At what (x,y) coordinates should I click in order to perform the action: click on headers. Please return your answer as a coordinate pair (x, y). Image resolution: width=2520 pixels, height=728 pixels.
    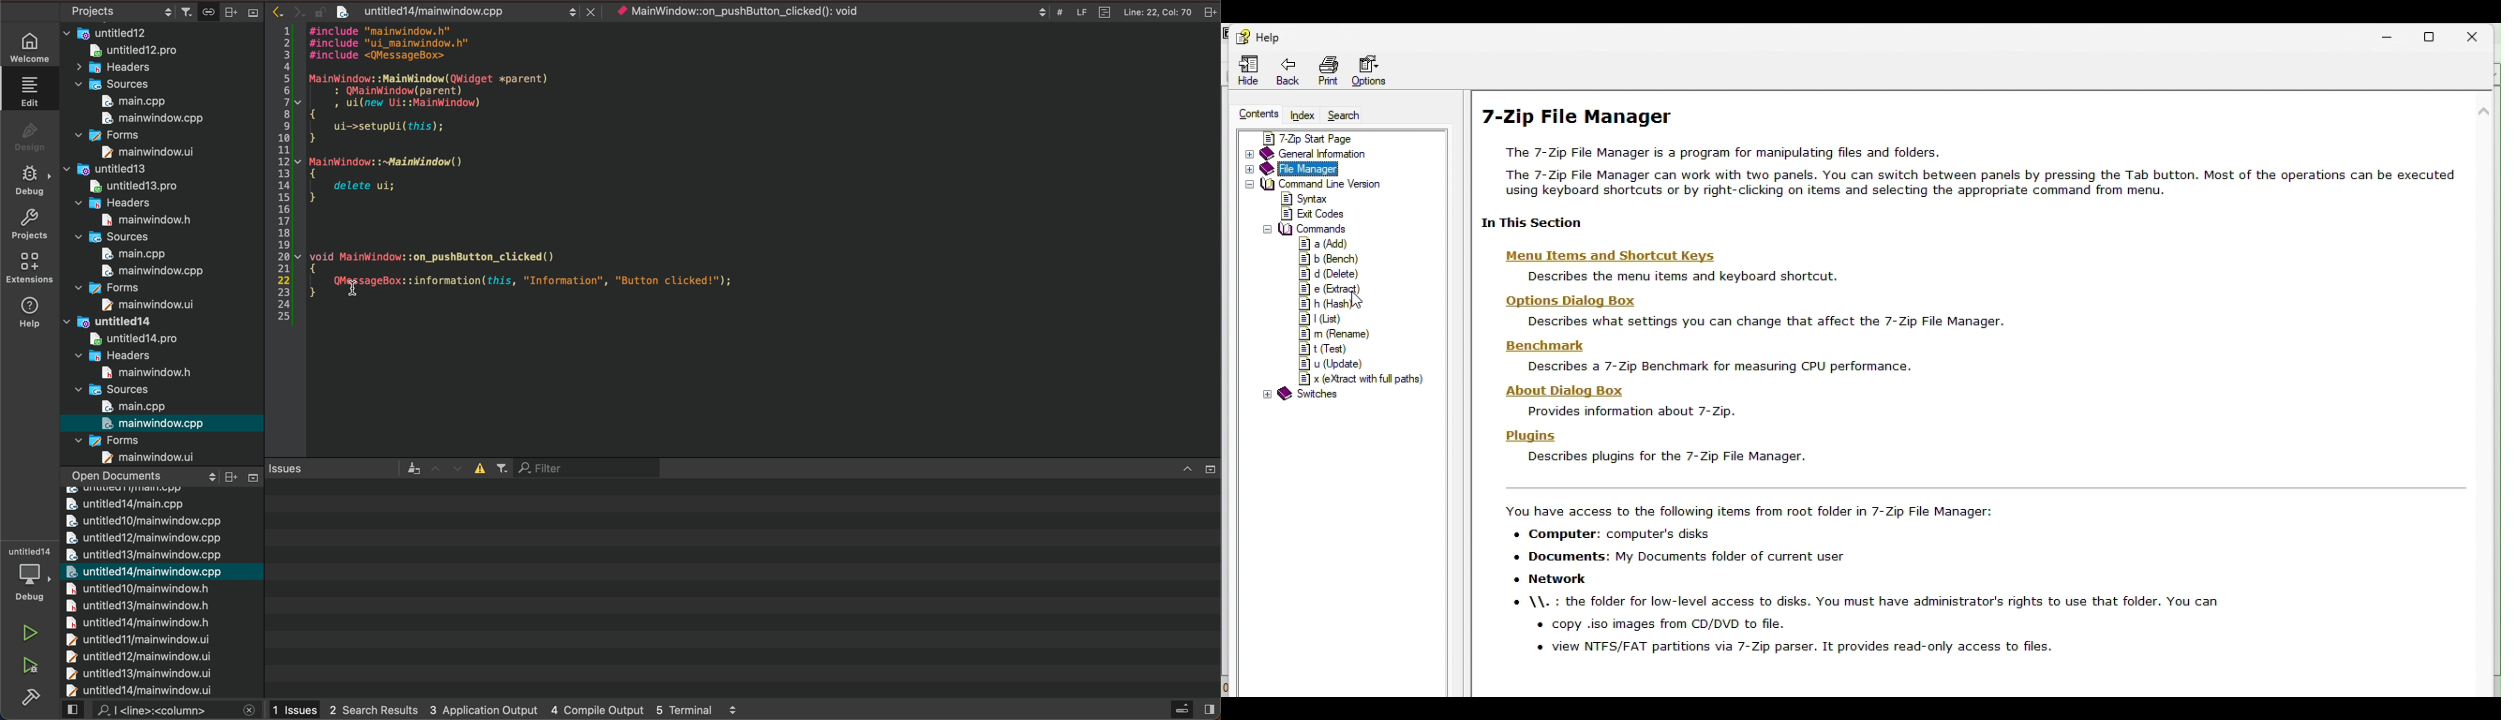
    Looking at the image, I should click on (126, 69).